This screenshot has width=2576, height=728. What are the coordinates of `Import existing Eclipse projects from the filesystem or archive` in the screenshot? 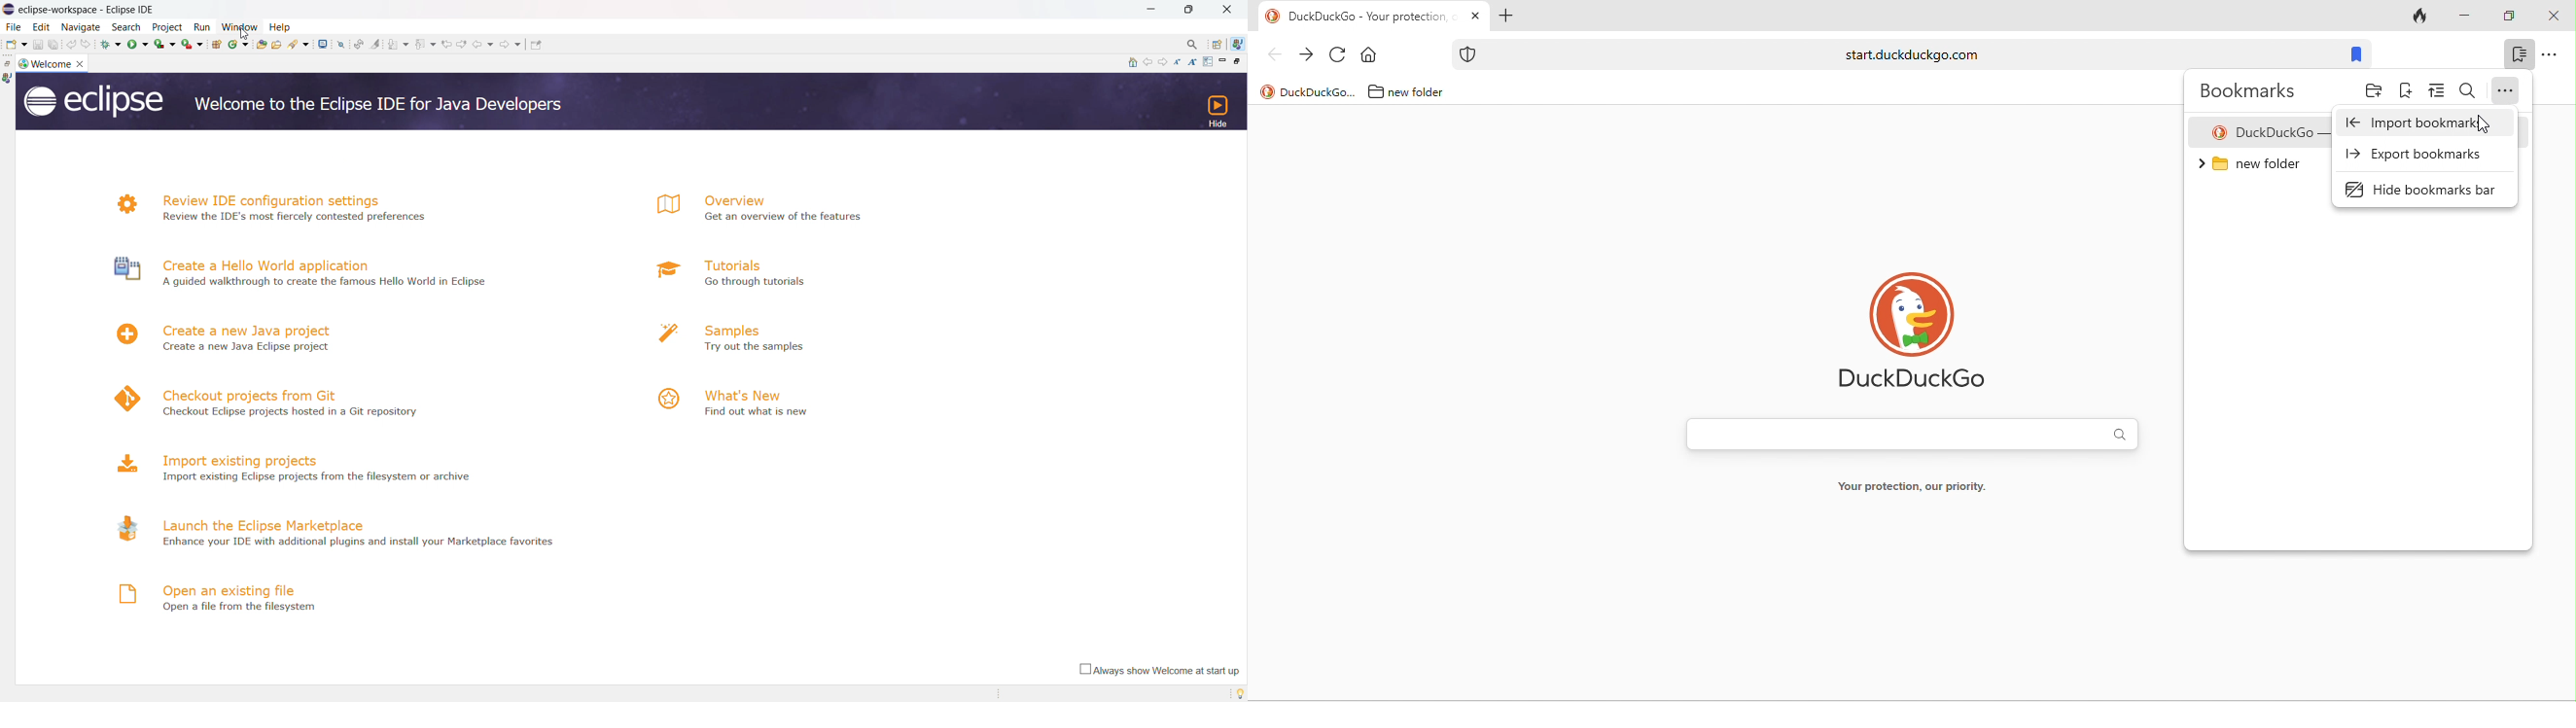 It's located at (325, 476).